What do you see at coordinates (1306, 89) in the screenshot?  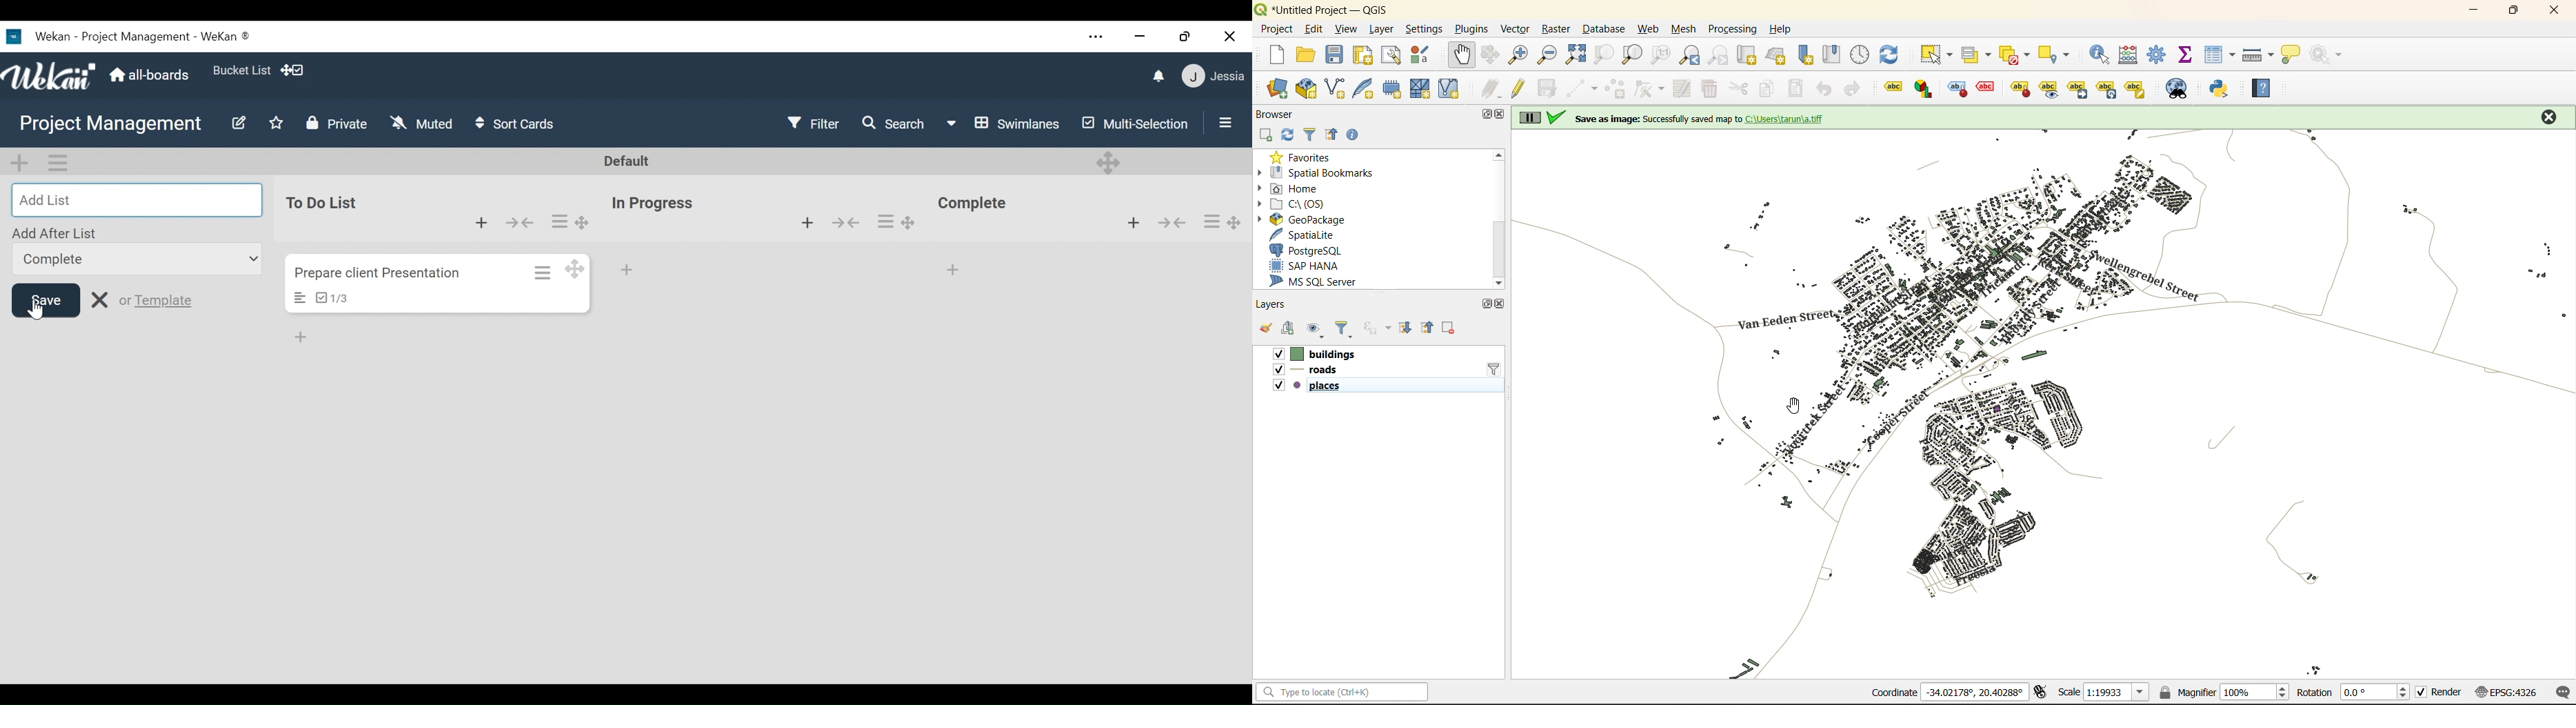 I see `new geopackage` at bounding box center [1306, 89].